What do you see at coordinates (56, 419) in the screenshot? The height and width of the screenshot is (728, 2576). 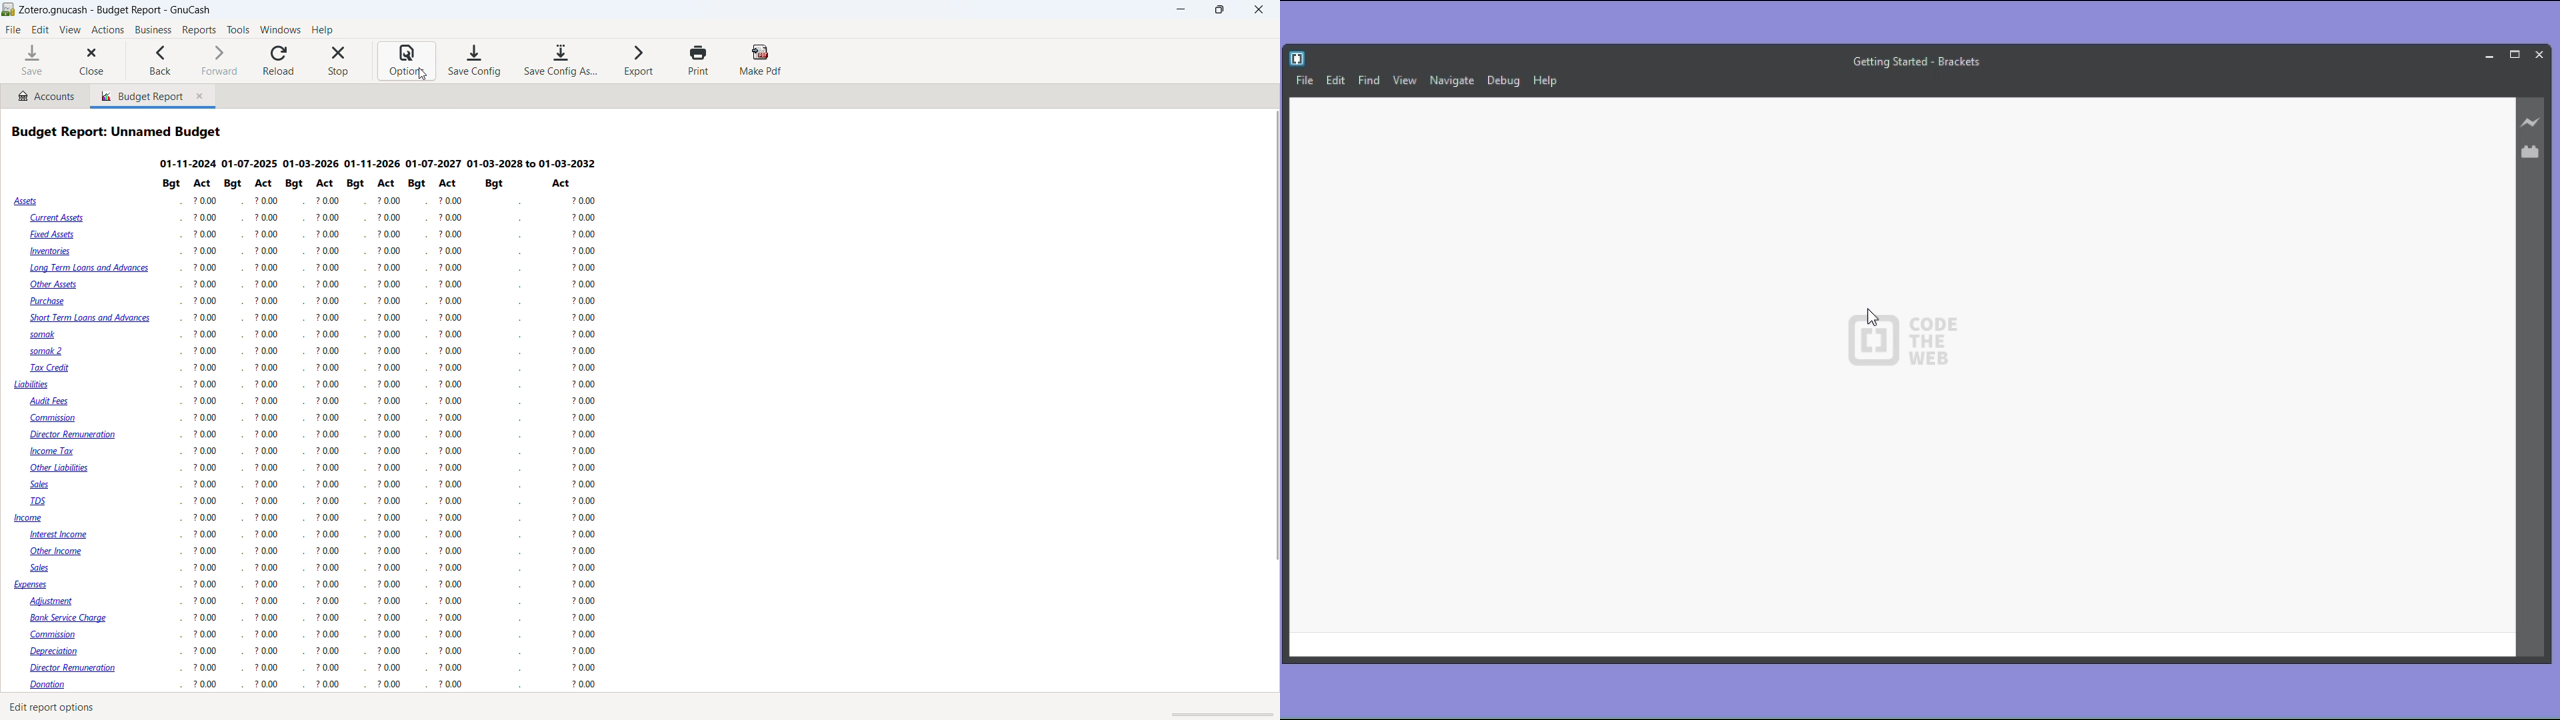 I see `Commission` at bounding box center [56, 419].